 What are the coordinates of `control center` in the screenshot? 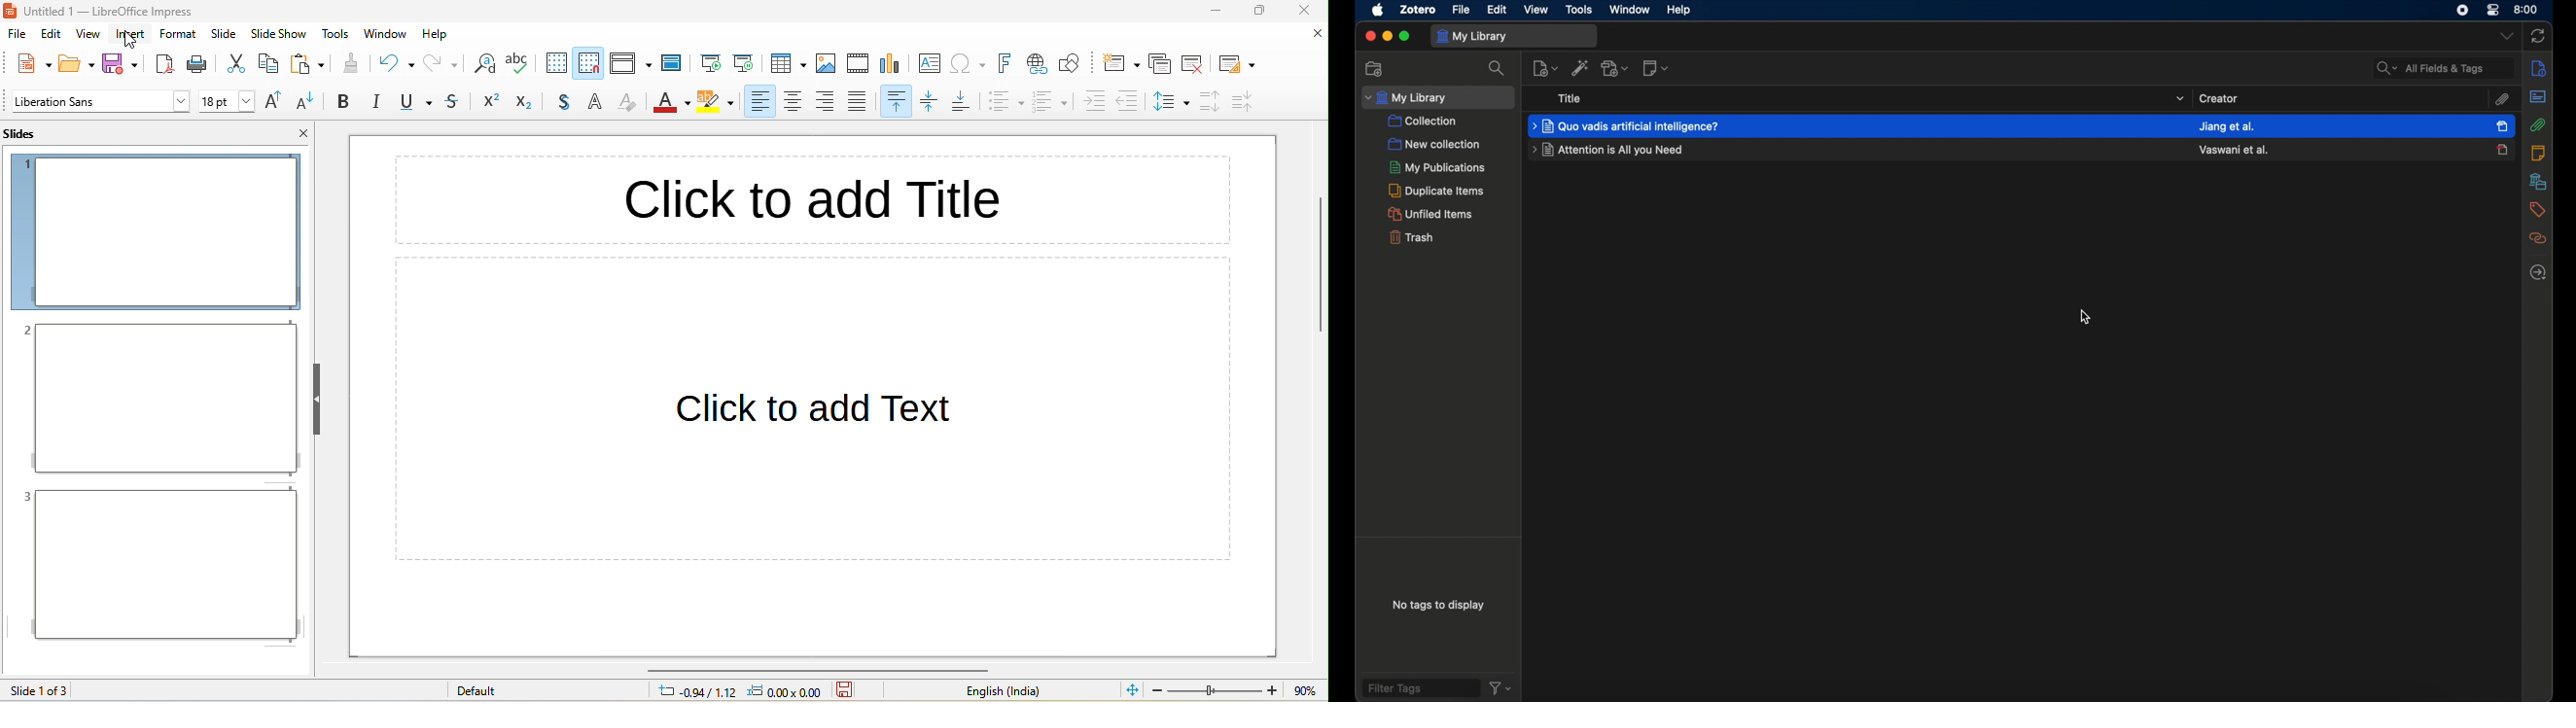 It's located at (2494, 9).